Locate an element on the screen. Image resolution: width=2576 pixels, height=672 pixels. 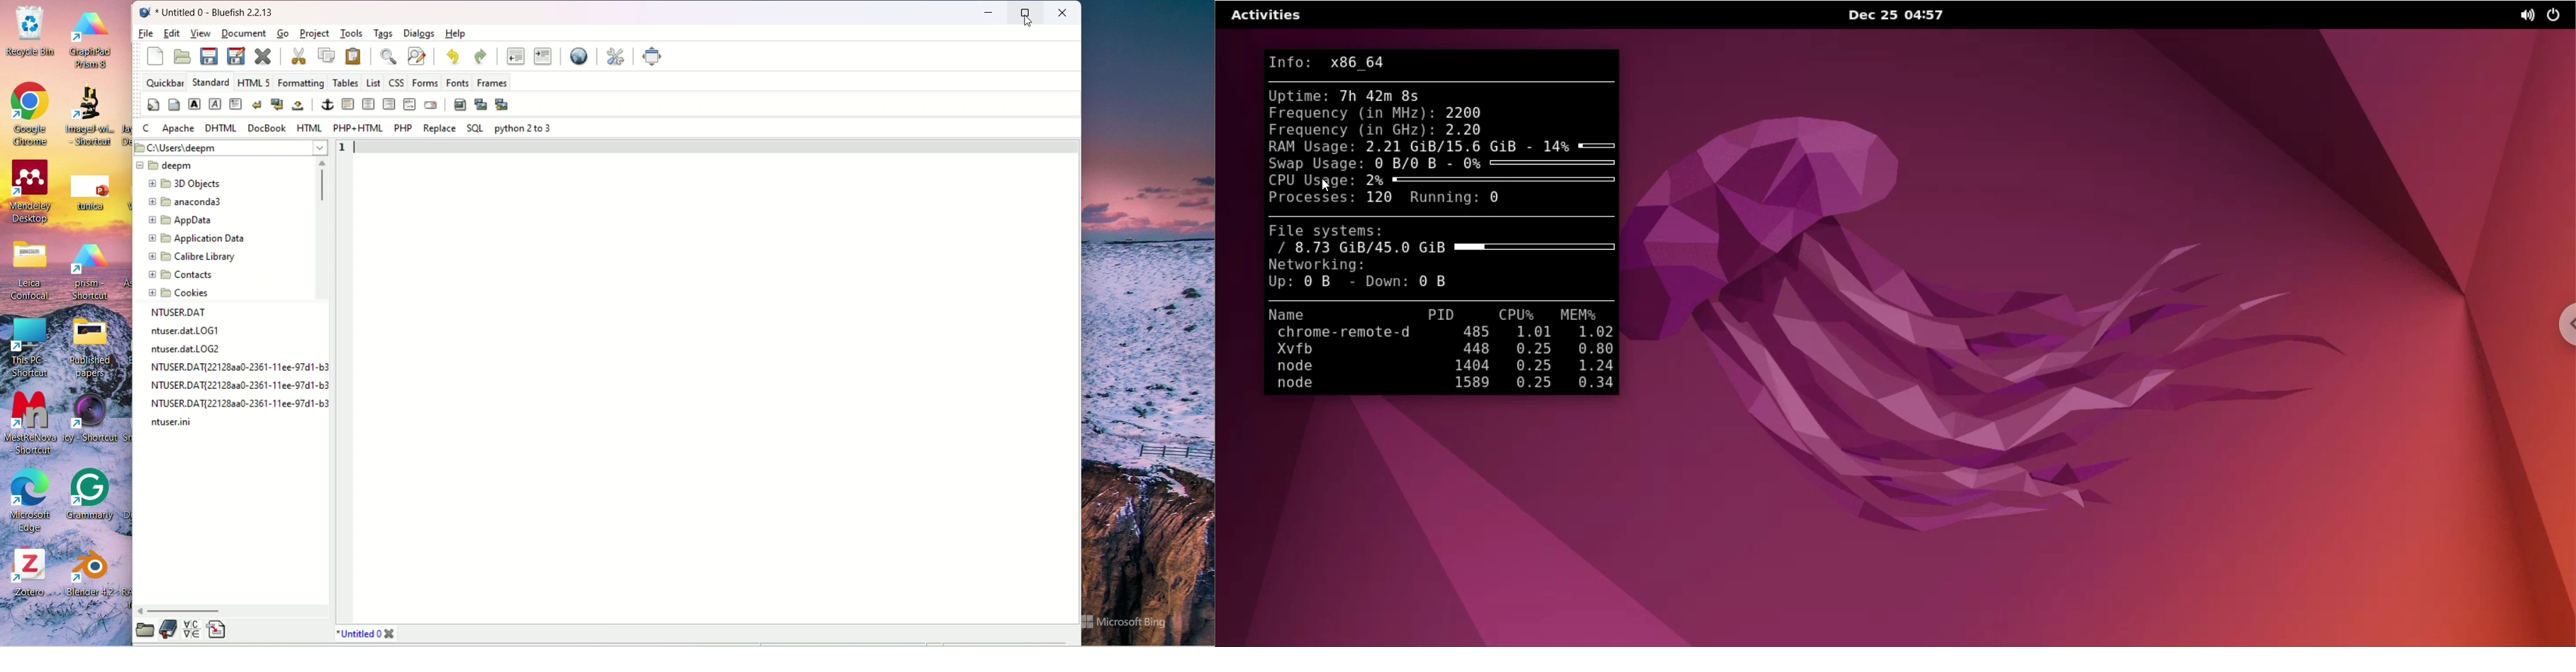
leica confocal is located at coordinates (33, 273).